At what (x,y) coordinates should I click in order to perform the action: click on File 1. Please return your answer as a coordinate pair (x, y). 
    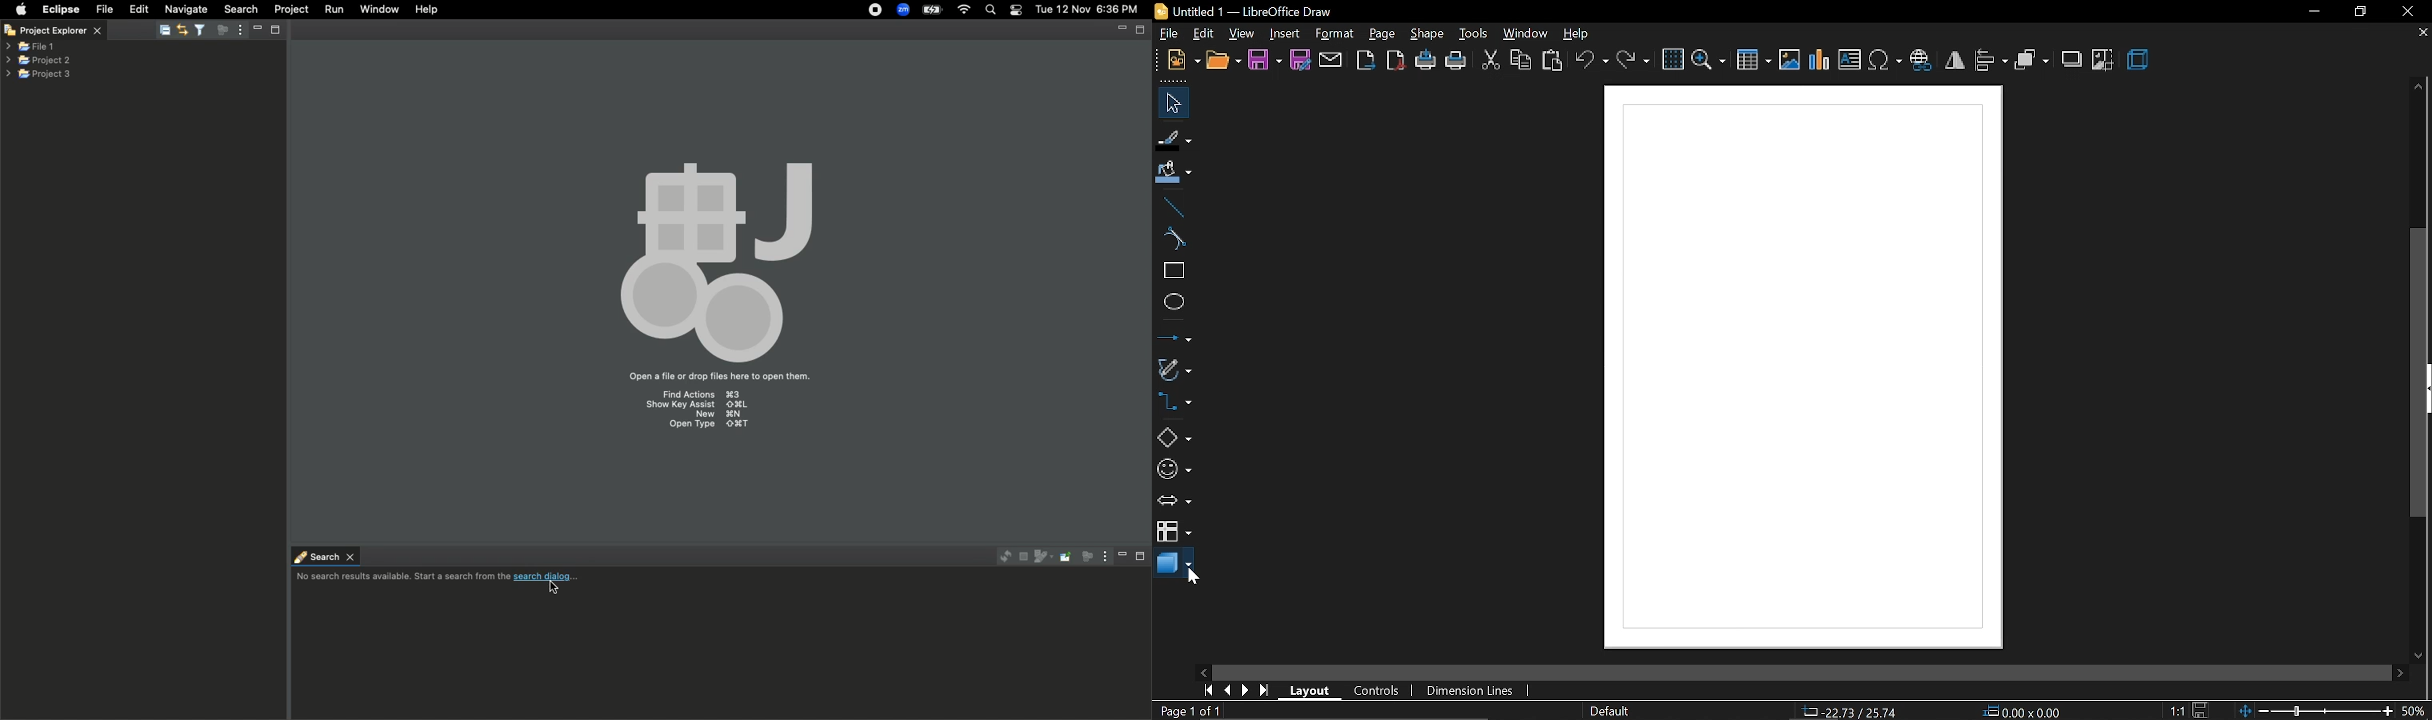
    Looking at the image, I should click on (30, 47).